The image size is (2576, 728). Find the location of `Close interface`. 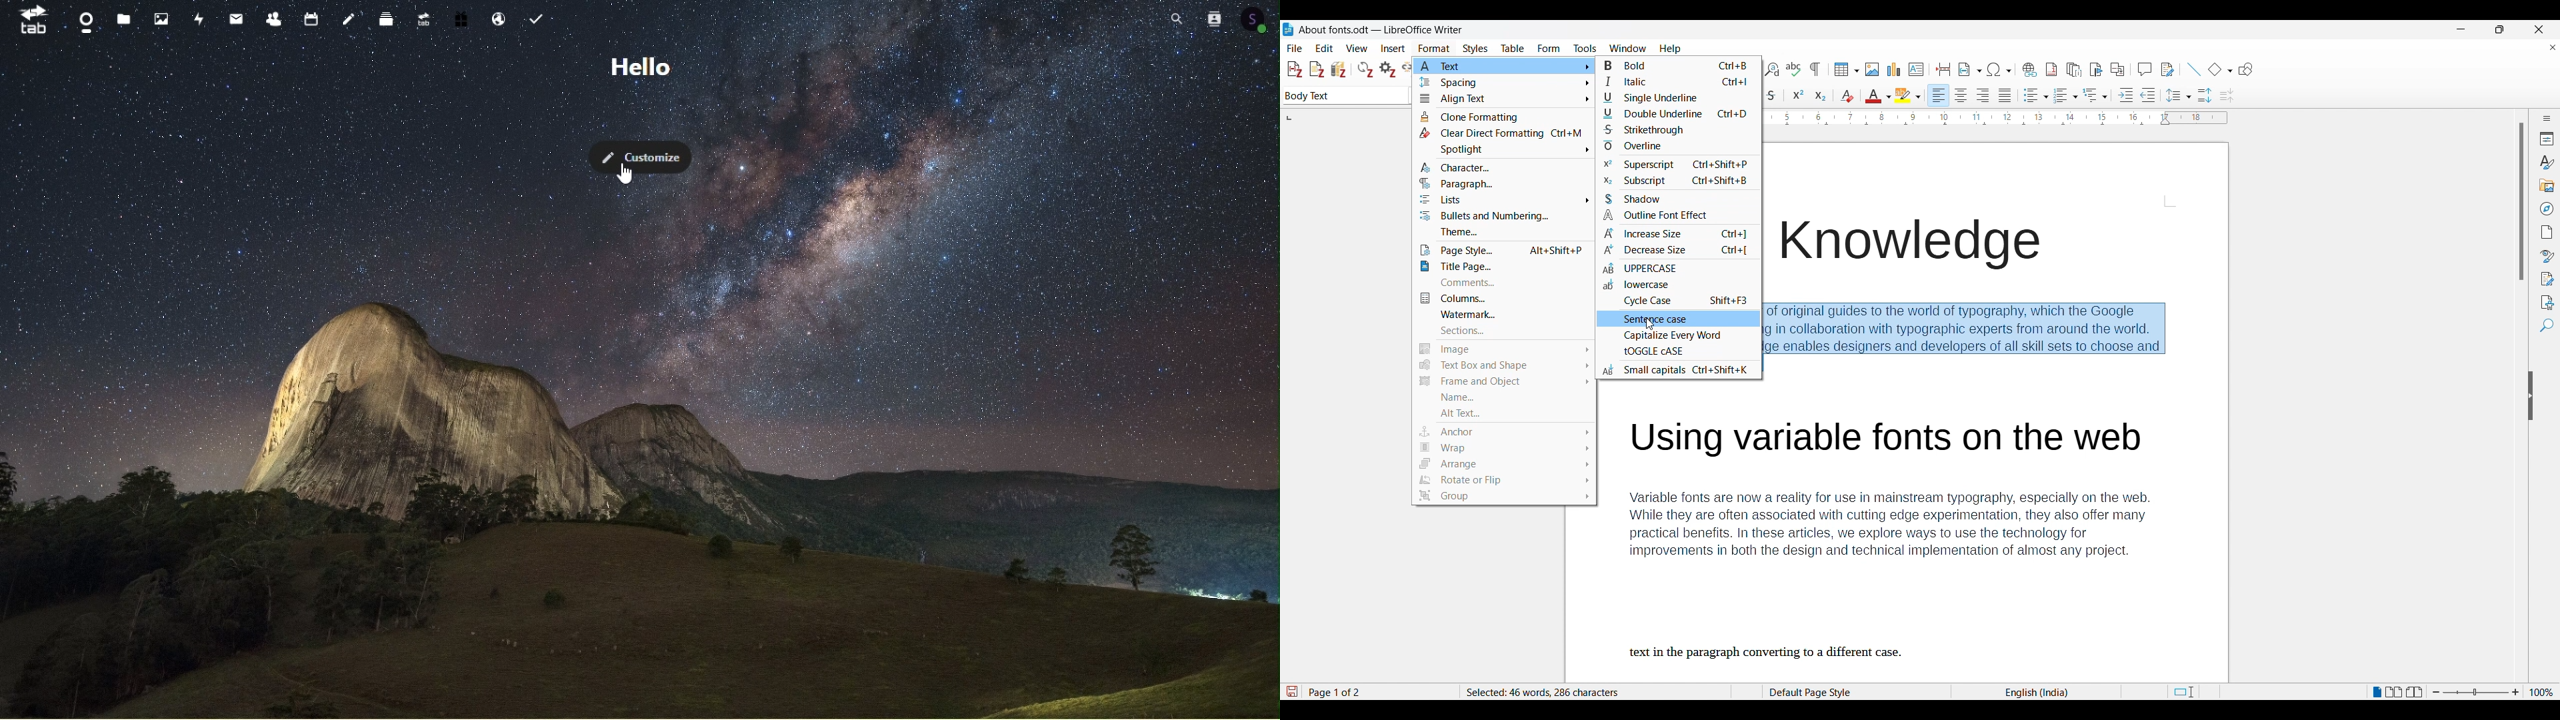

Close interface is located at coordinates (2539, 29).